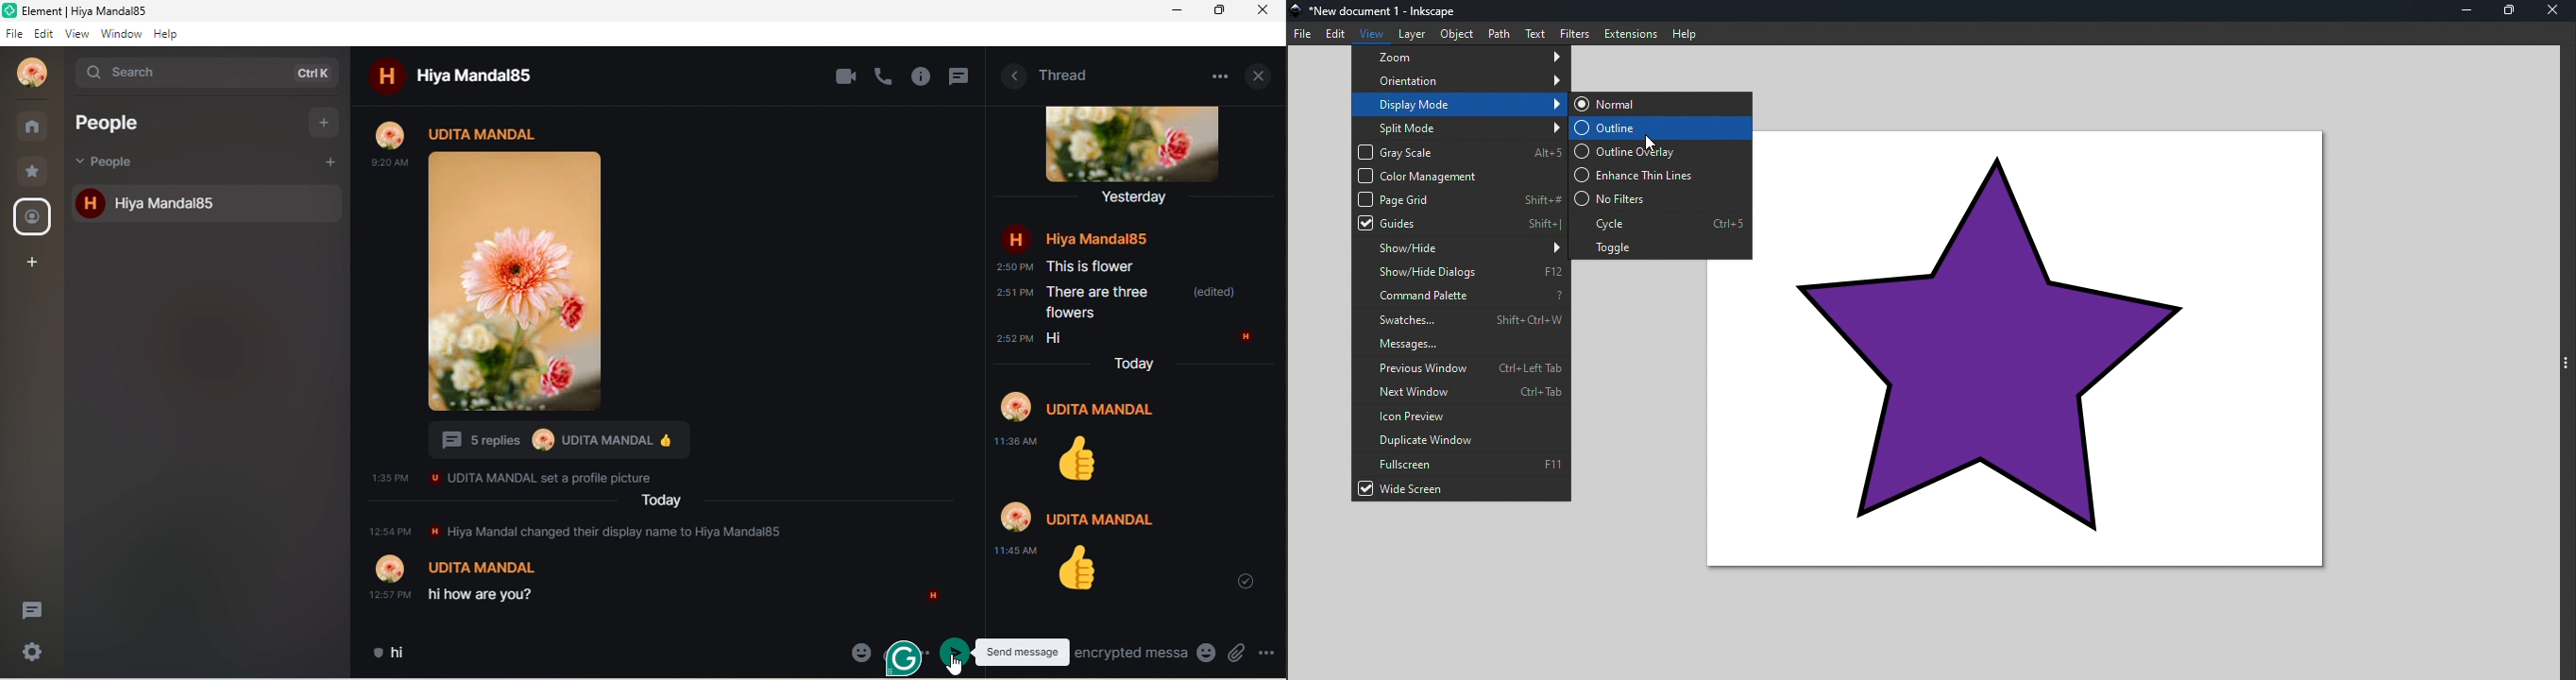 The height and width of the screenshot is (700, 2576). Describe the element at coordinates (1458, 104) in the screenshot. I see `Display mode` at that location.